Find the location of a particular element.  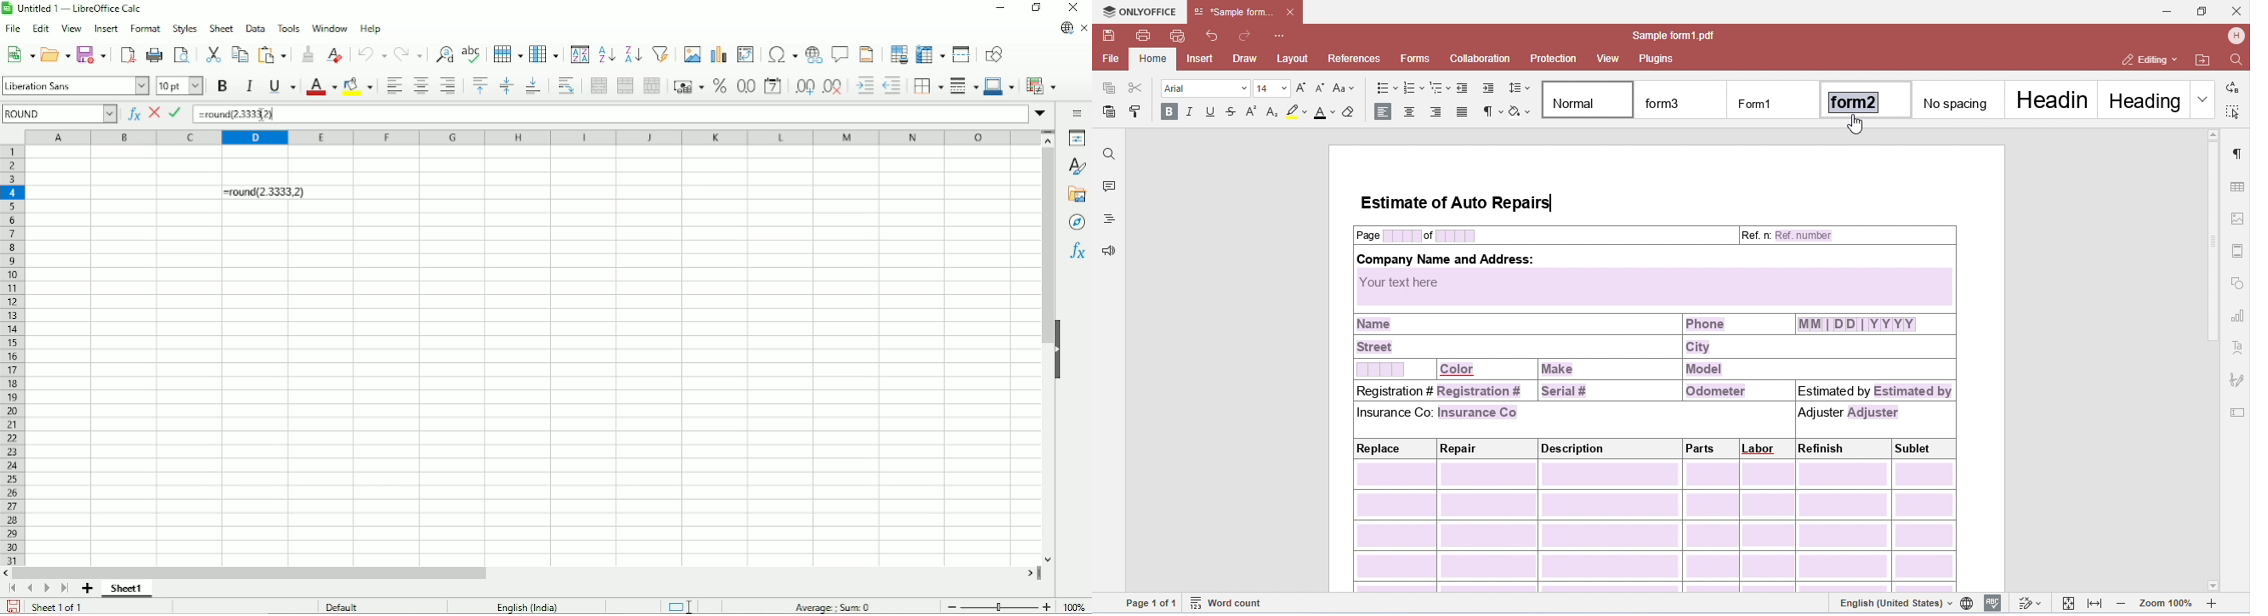

=round(2.3333,2) is located at coordinates (237, 114).